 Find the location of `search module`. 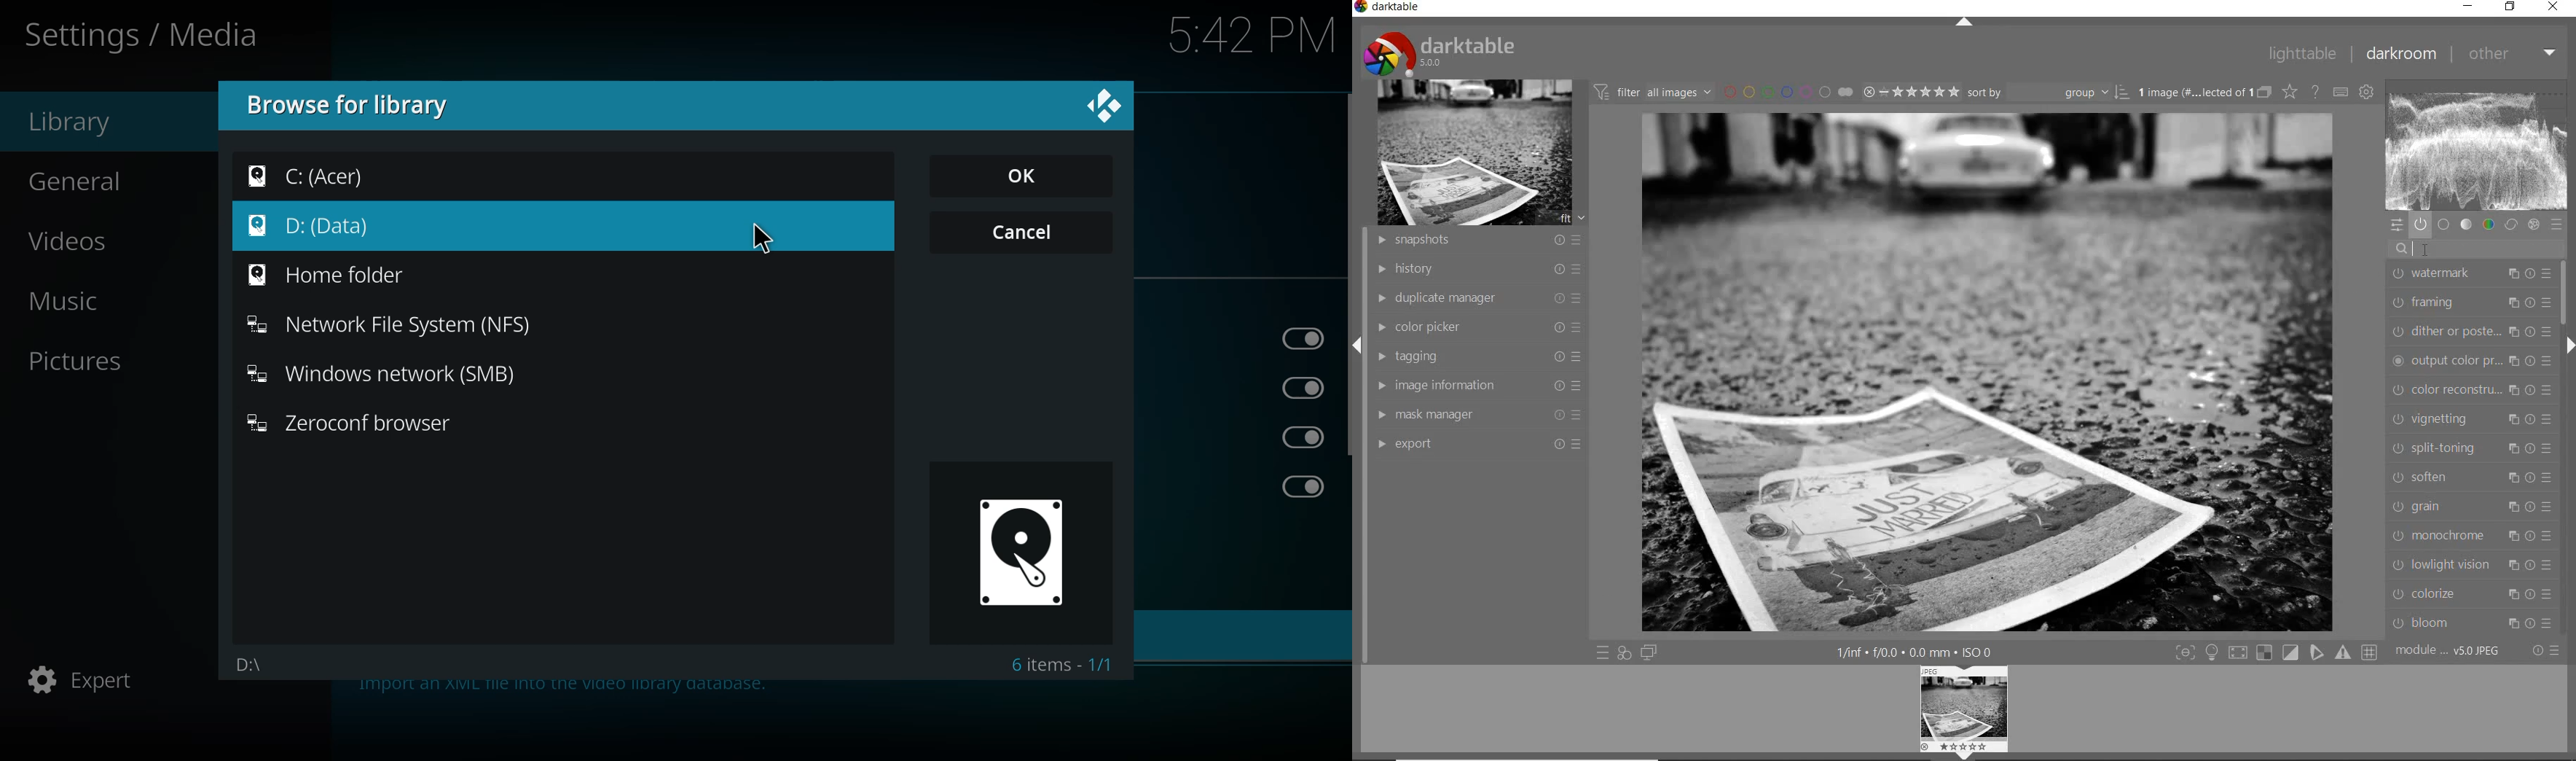

search module is located at coordinates (2475, 249).